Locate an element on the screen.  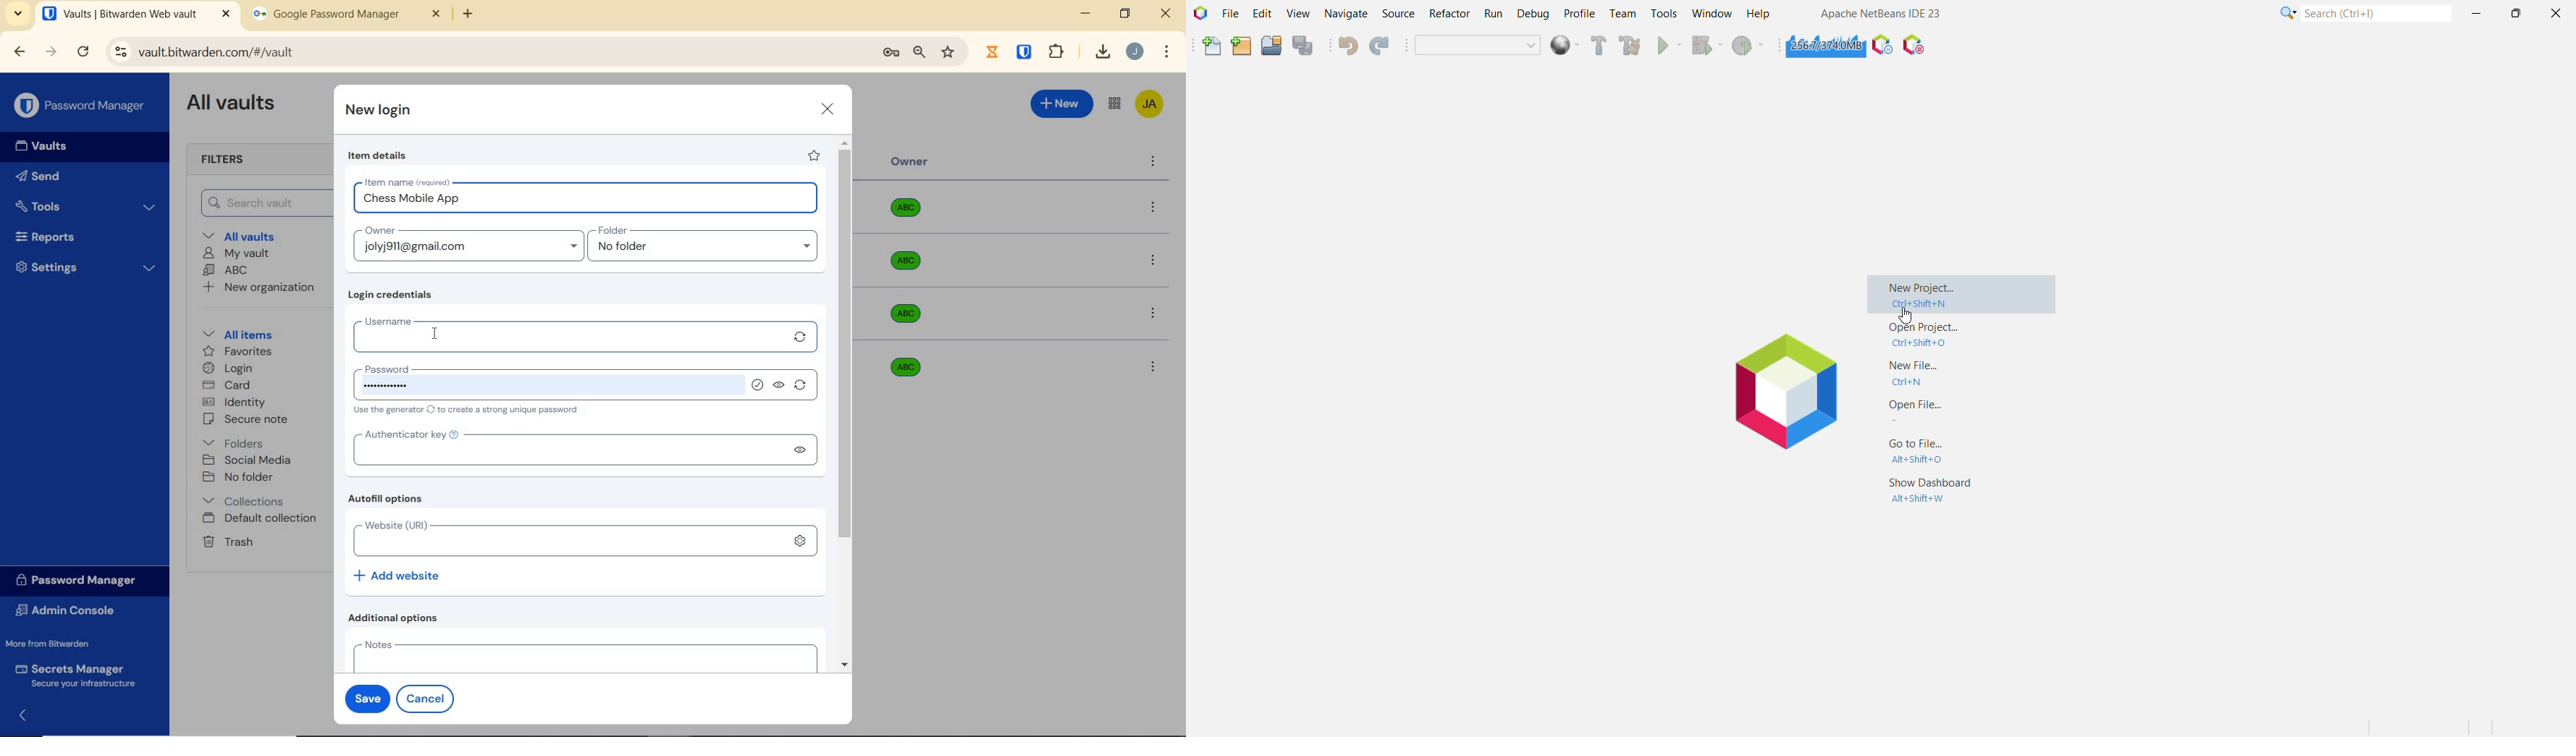
cancel is located at coordinates (428, 698).